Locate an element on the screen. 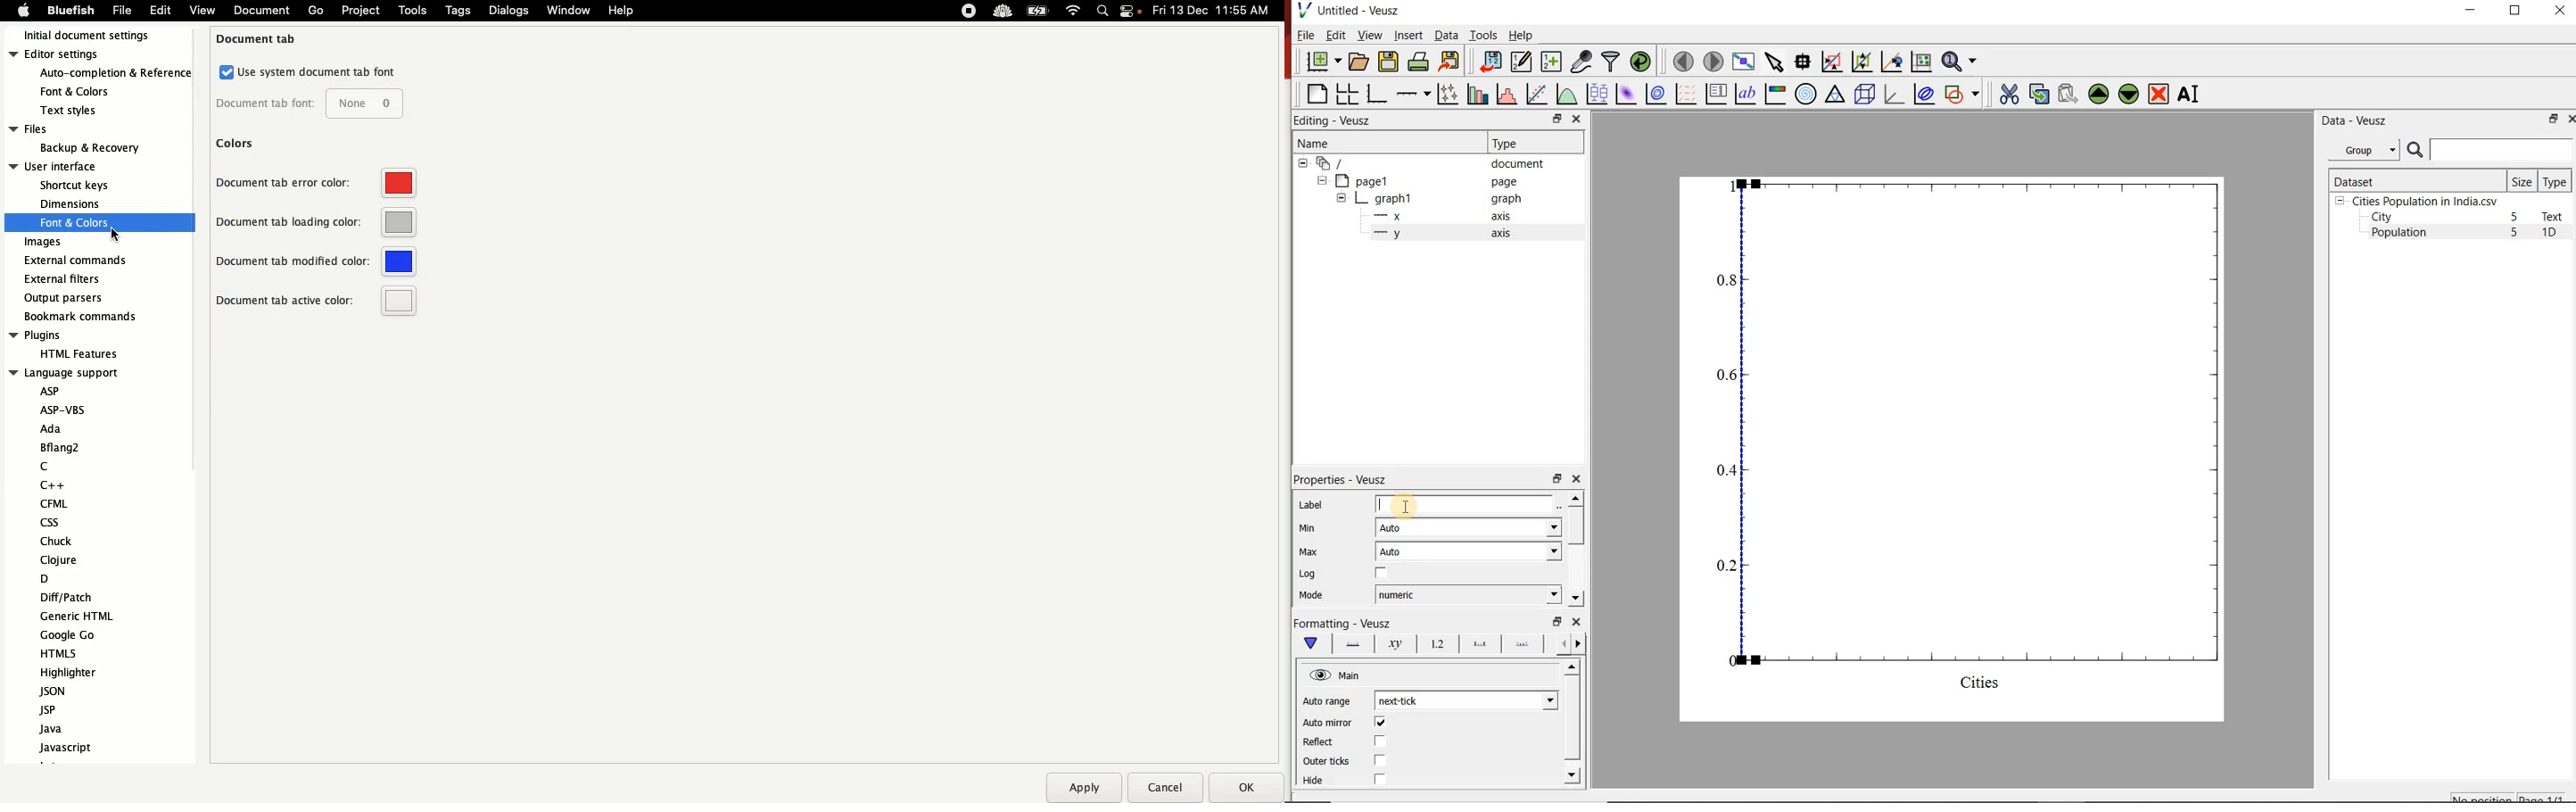  RESTORE is located at coordinates (2516, 11).